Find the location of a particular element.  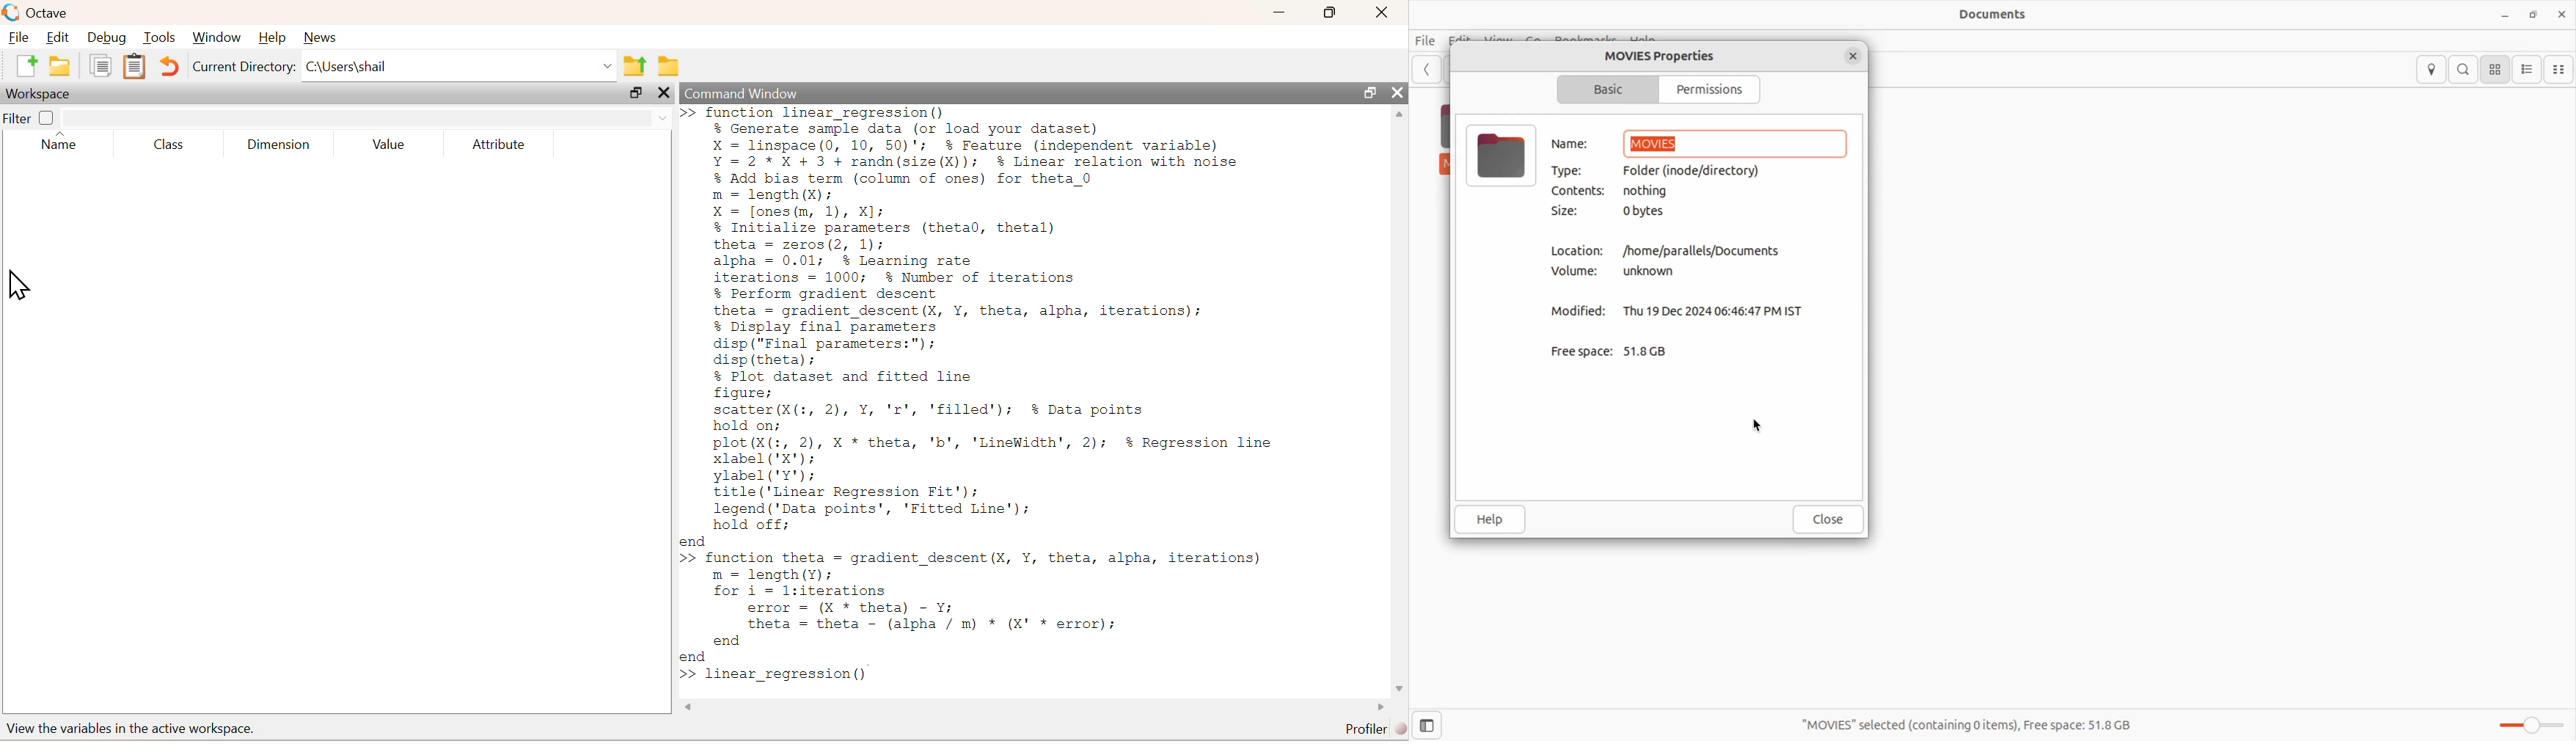

Basic is located at coordinates (1609, 90).